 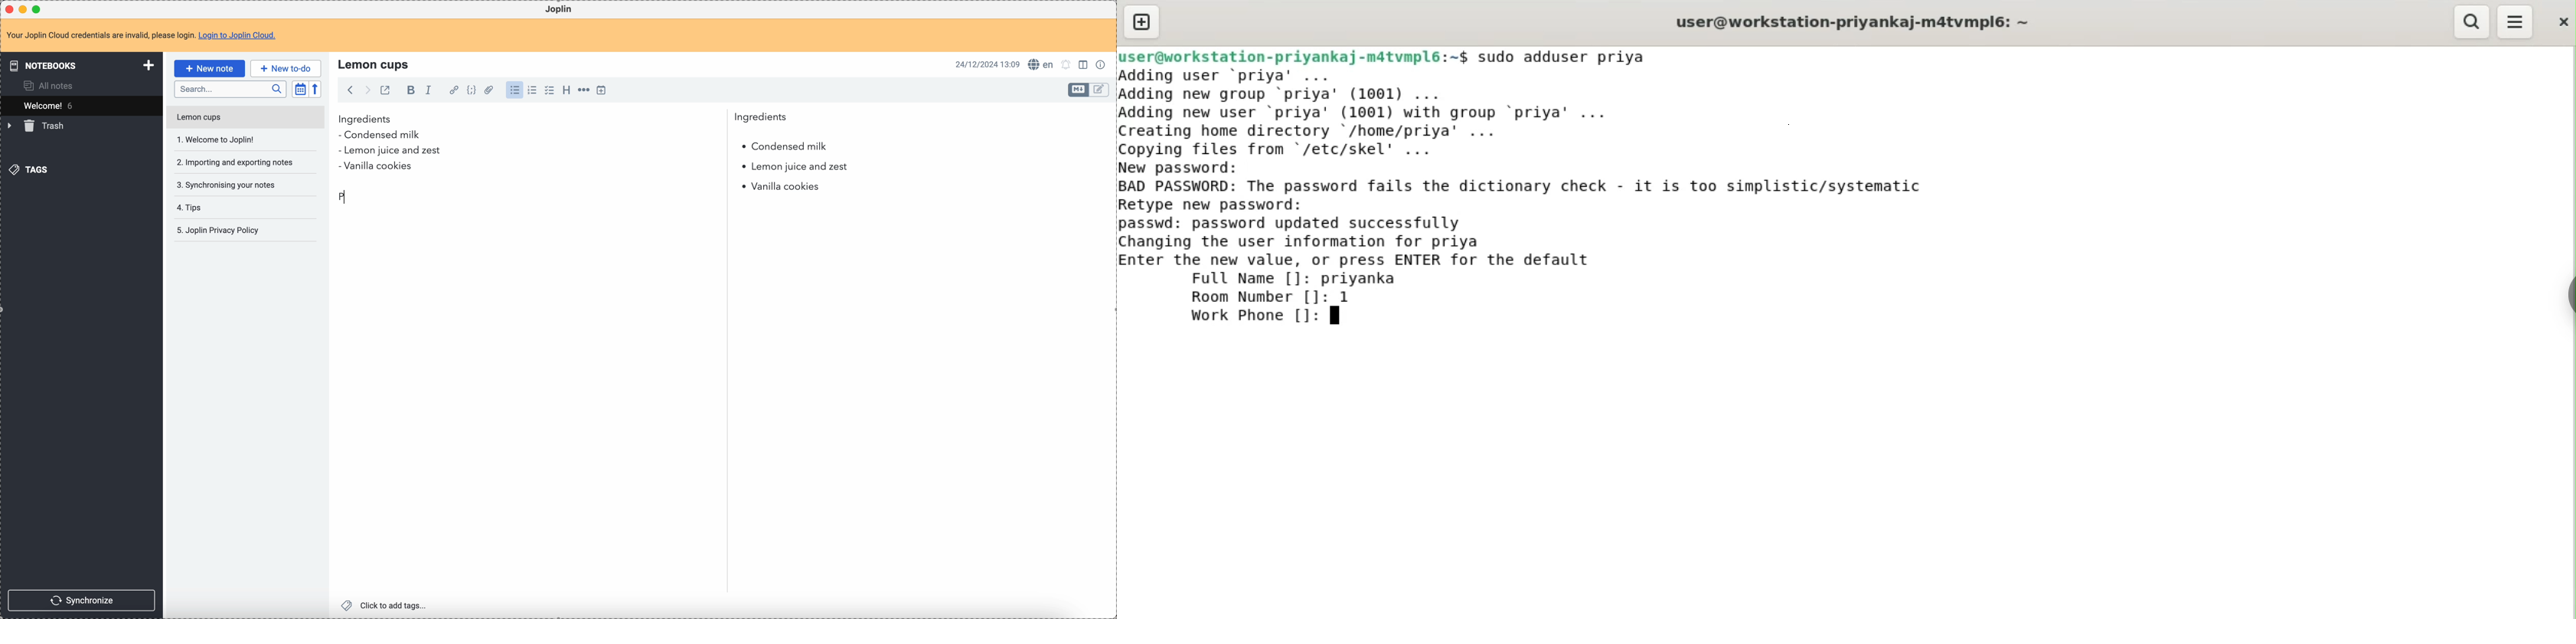 I want to click on hyperlink, so click(x=453, y=91).